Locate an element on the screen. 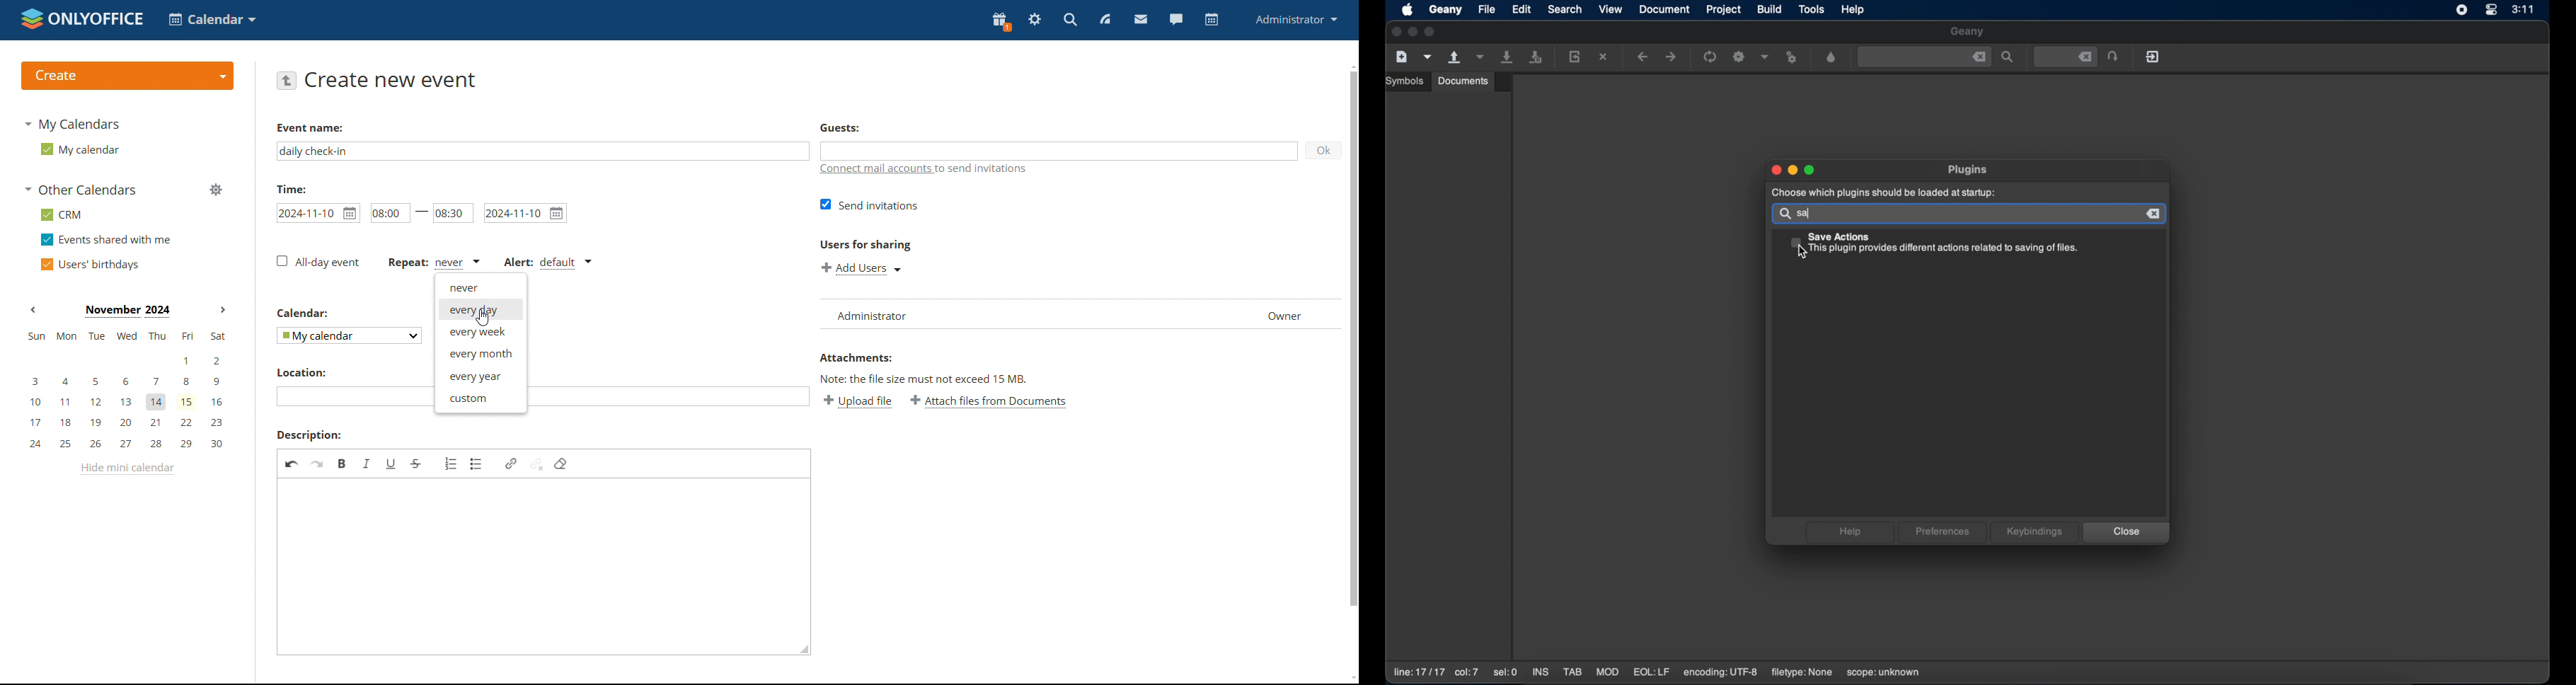 This screenshot has height=700, width=2576. preferences is located at coordinates (1943, 533).